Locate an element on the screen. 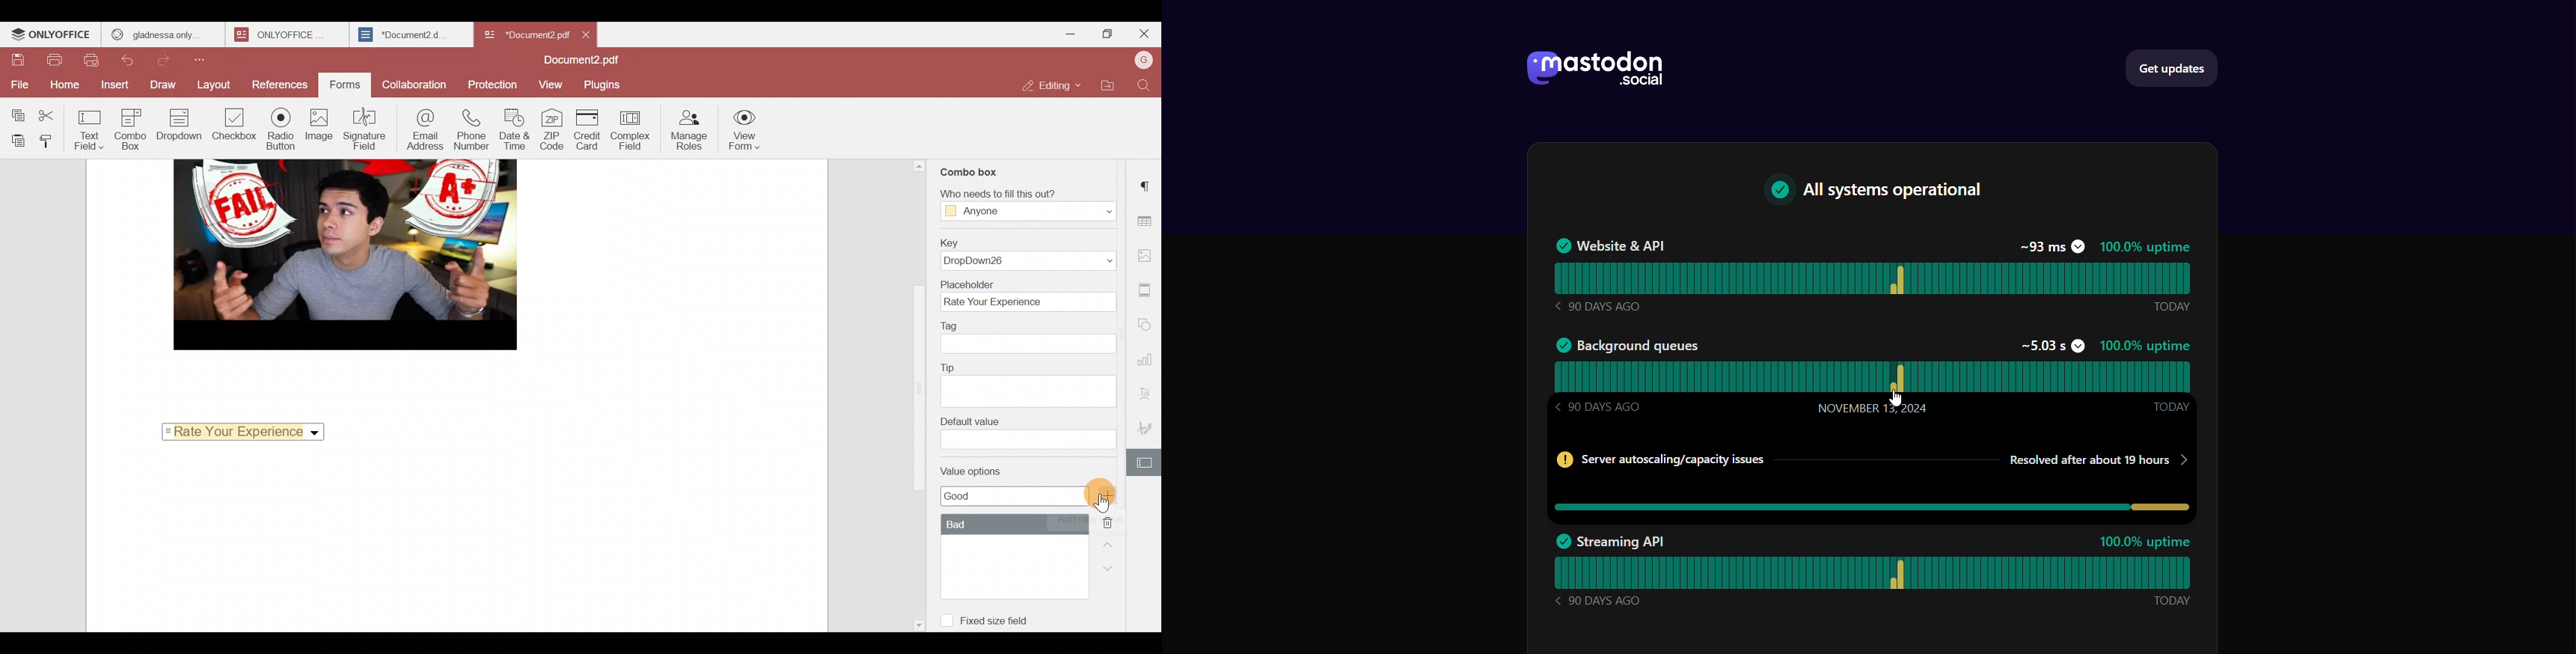 This screenshot has width=2576, height=672. Down is located at coordinates (1114, 573).